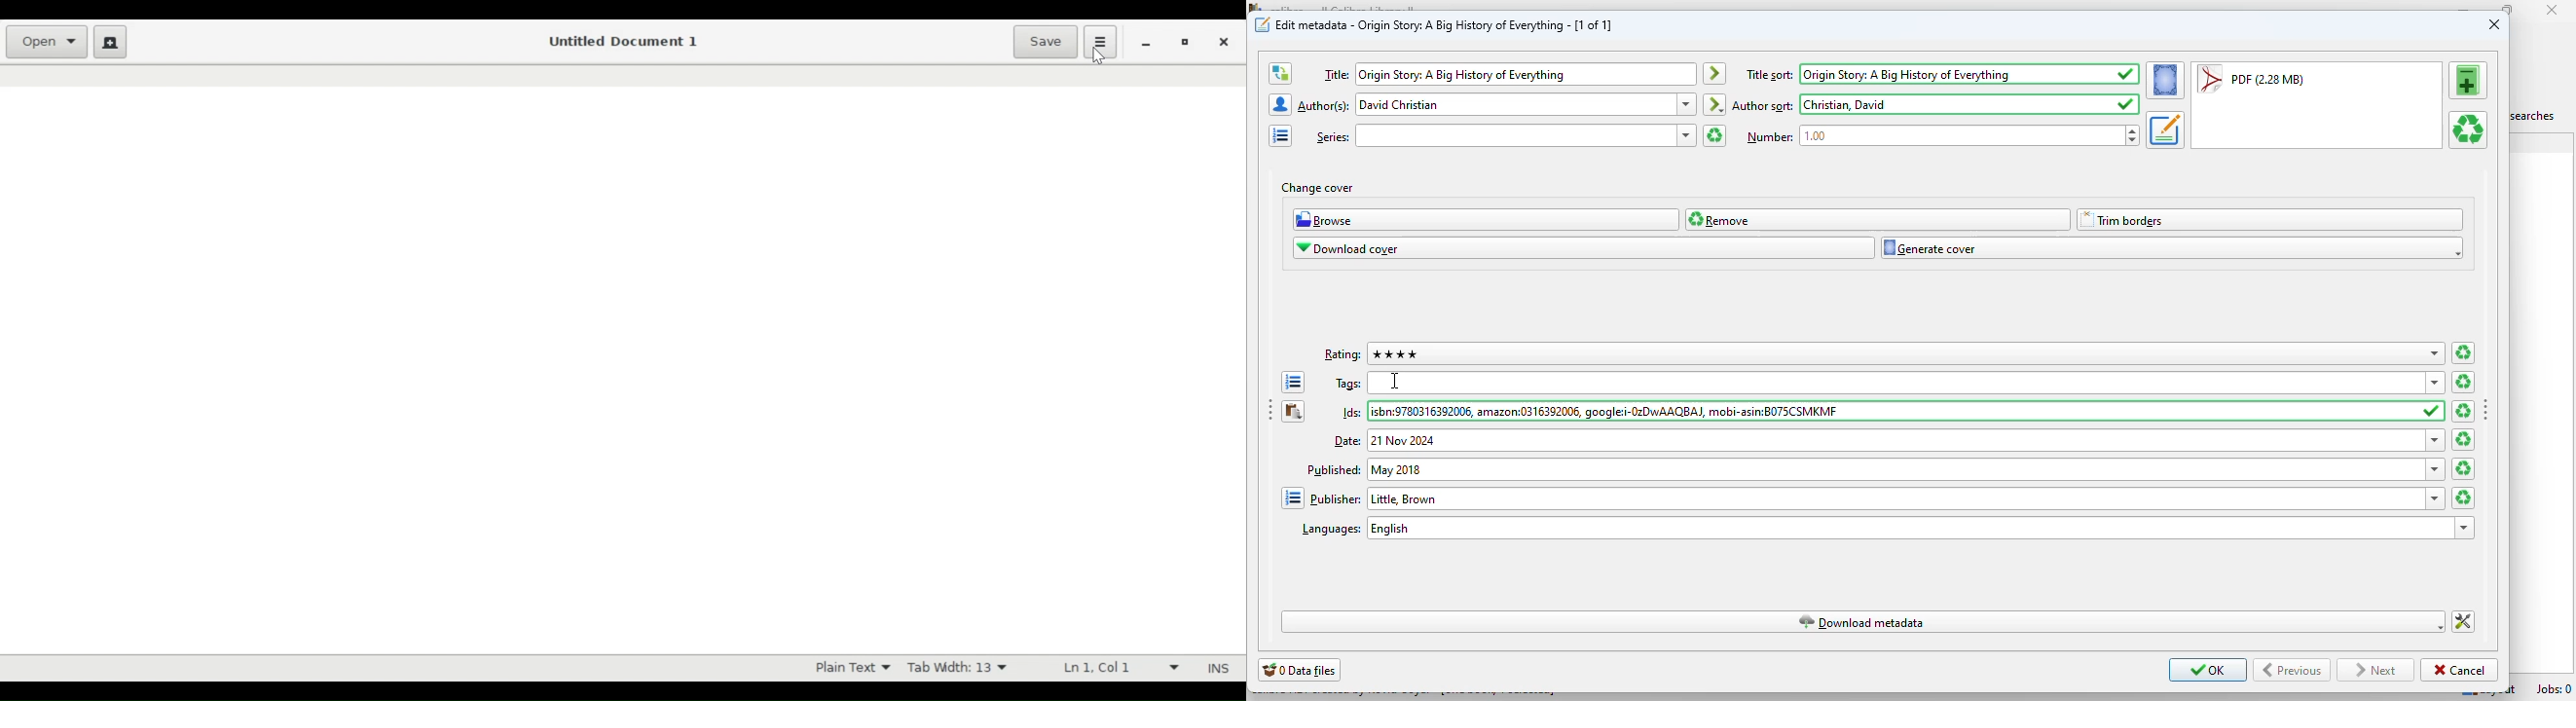 The image size is (2576, 728). What do you see at coordinates (1332, 136) in the screenshot?
I see `text` at bounding box center [1332, 136].